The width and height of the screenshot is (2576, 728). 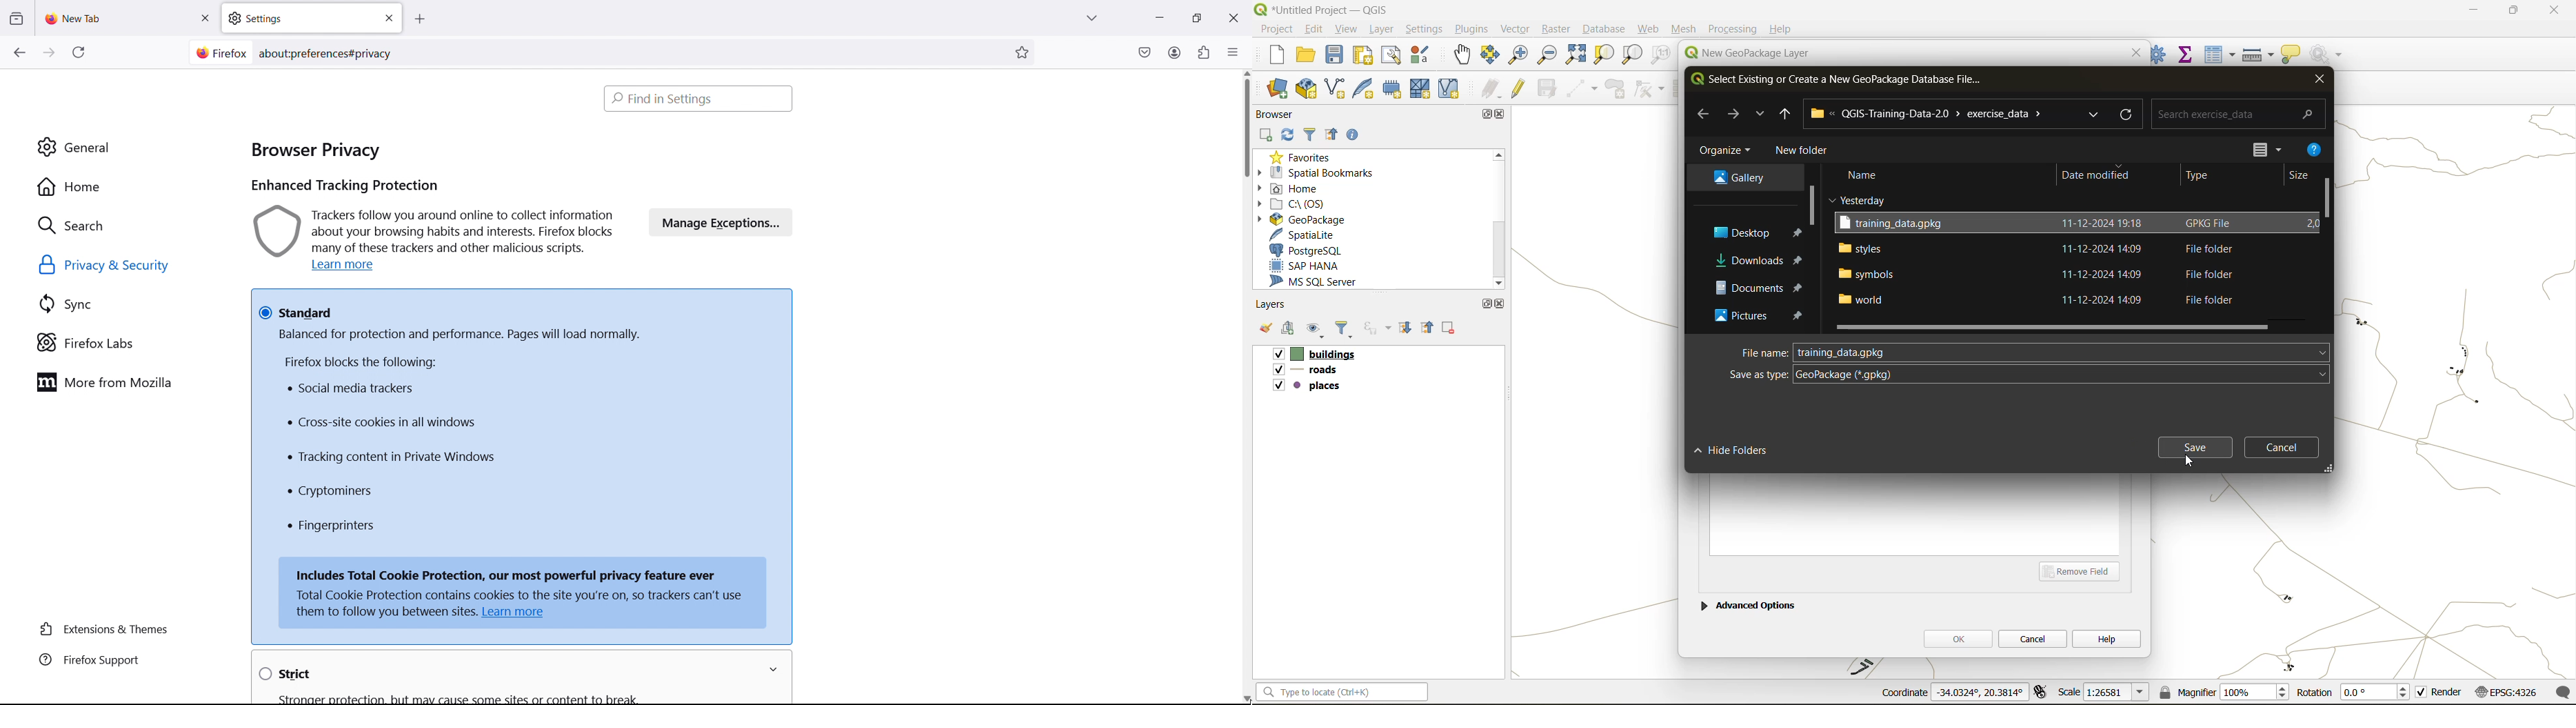 What do you see at coordinates (437, 230) in the screenshot?
I see `Trackers follow you around online to collect informationabout your browsing habits and interests. Firefox blocksnany of these trackers and other malicious scripts.` at bounding box center [437, 230].